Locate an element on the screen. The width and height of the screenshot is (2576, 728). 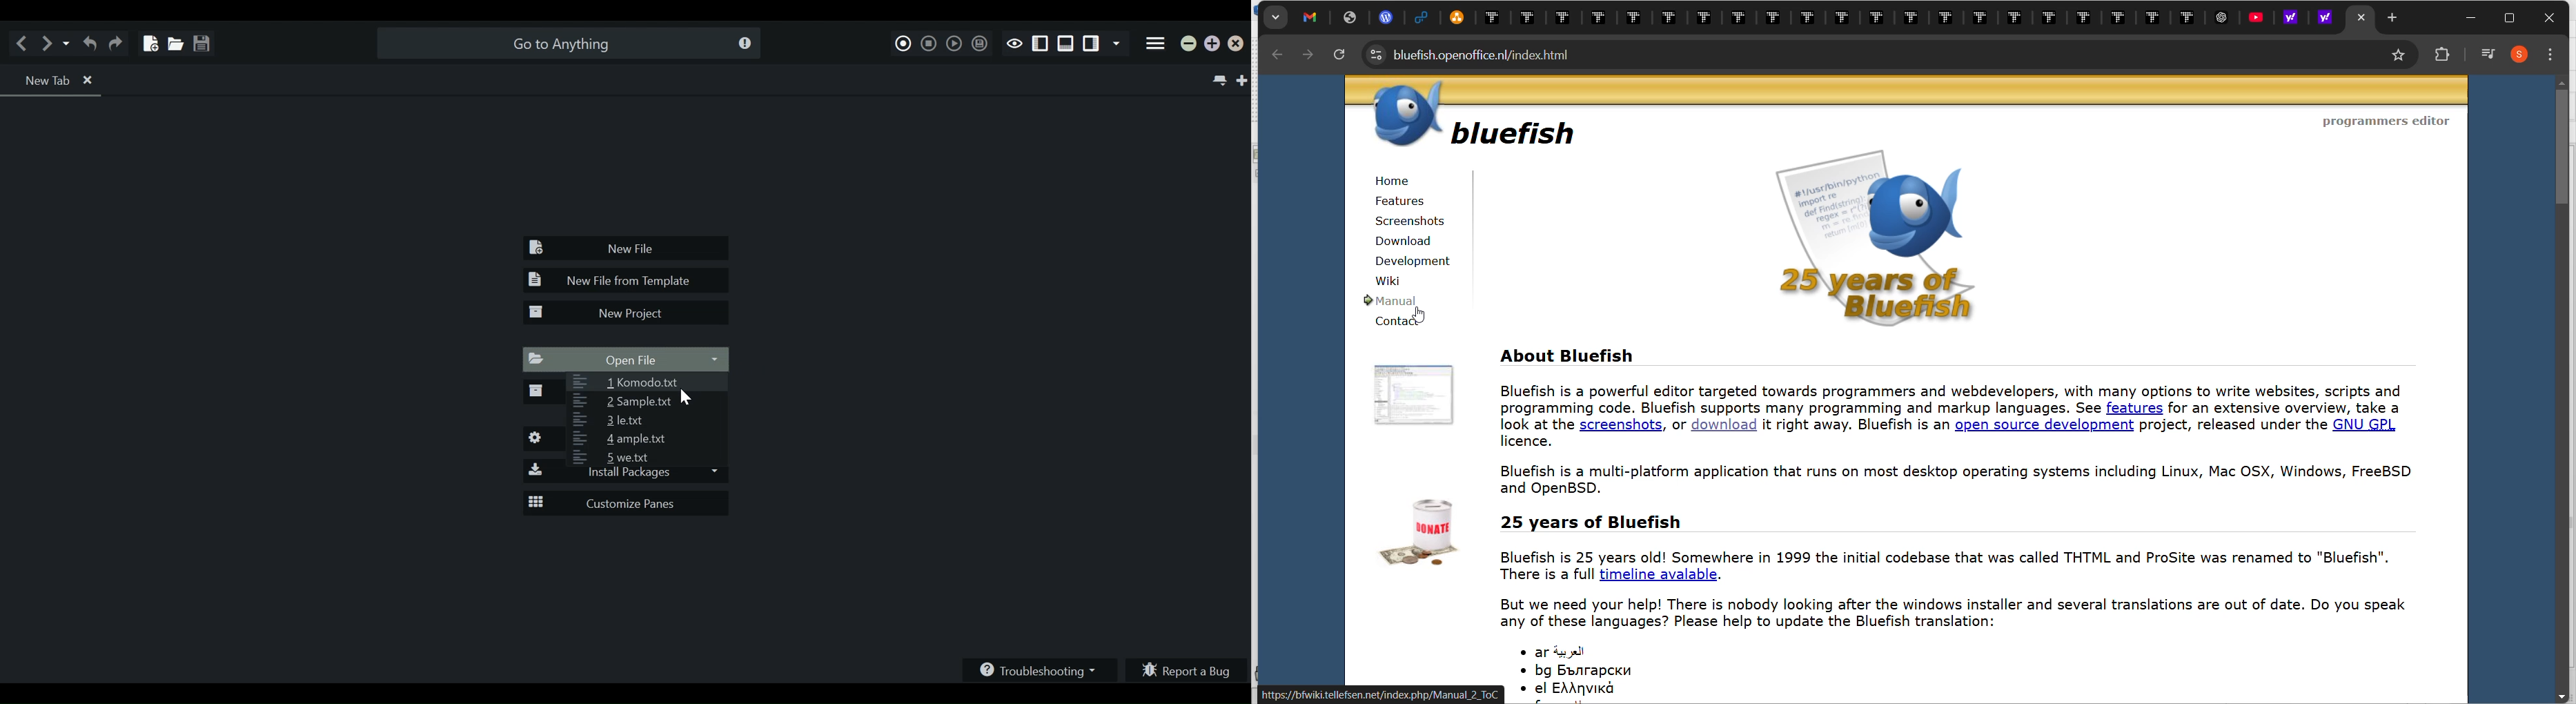
manual is located at coordinates (1395, 302).